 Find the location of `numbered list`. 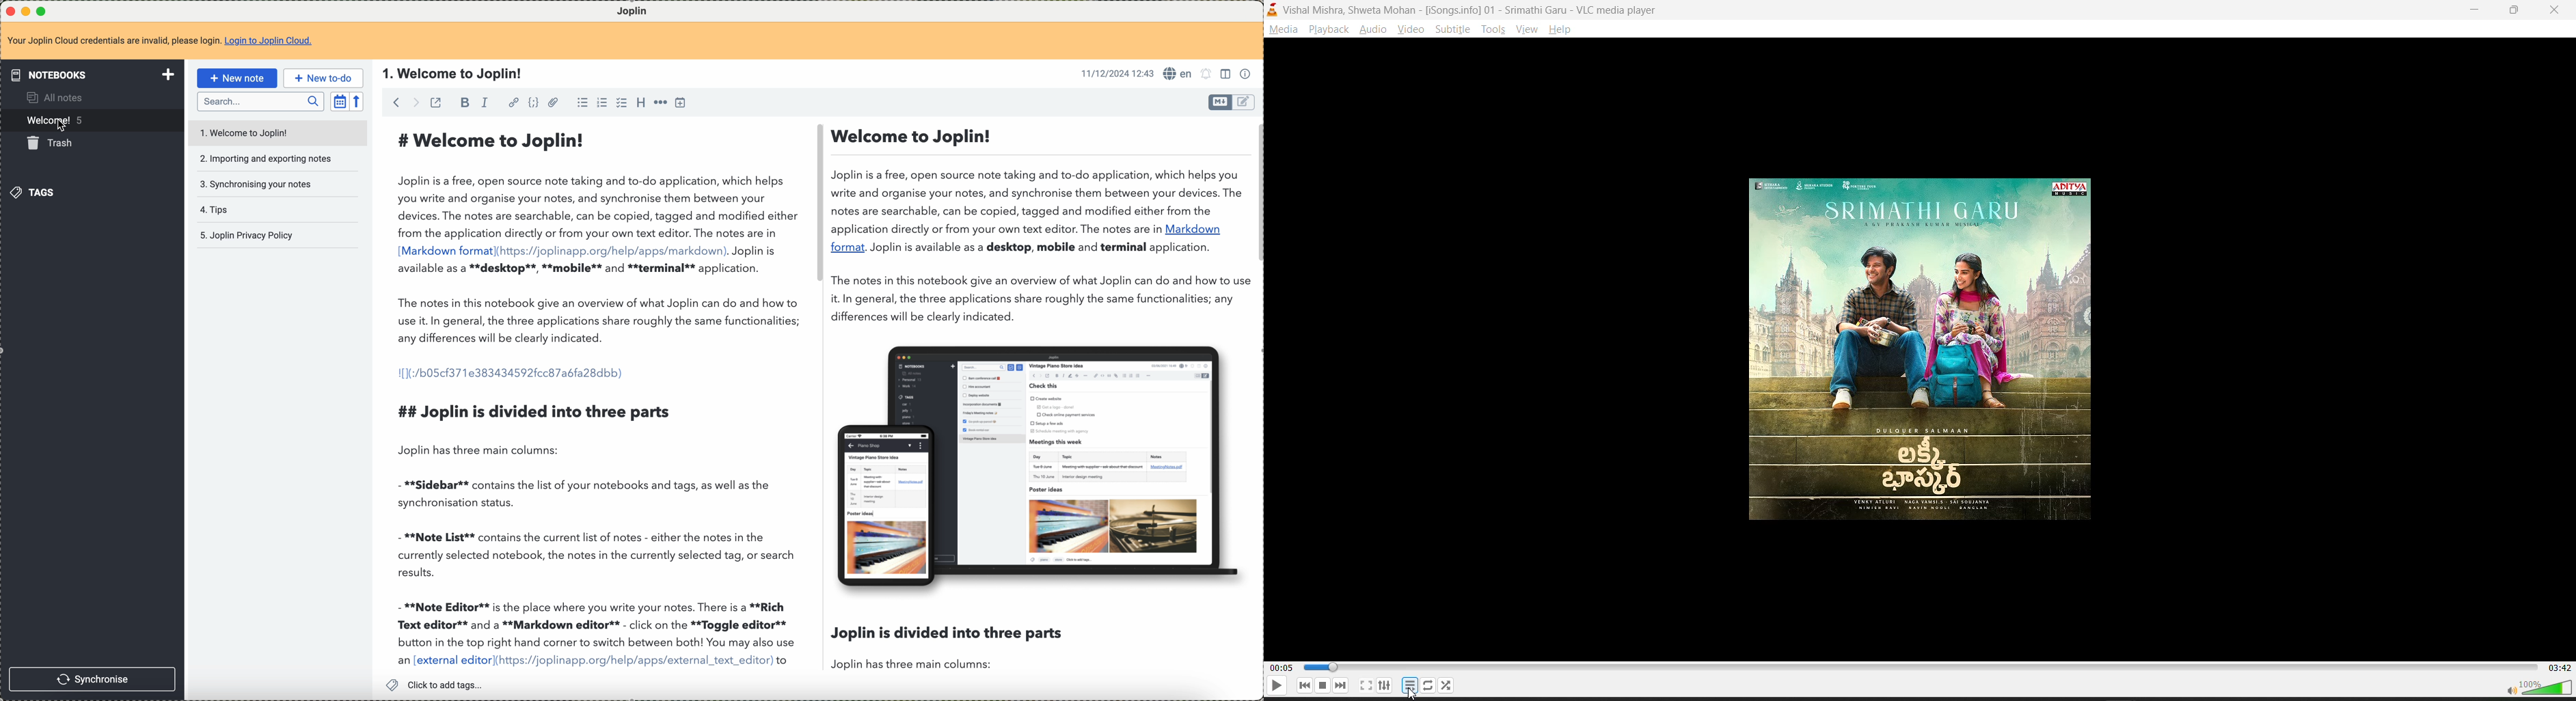

numbered list is located at coordinates (602, 103).